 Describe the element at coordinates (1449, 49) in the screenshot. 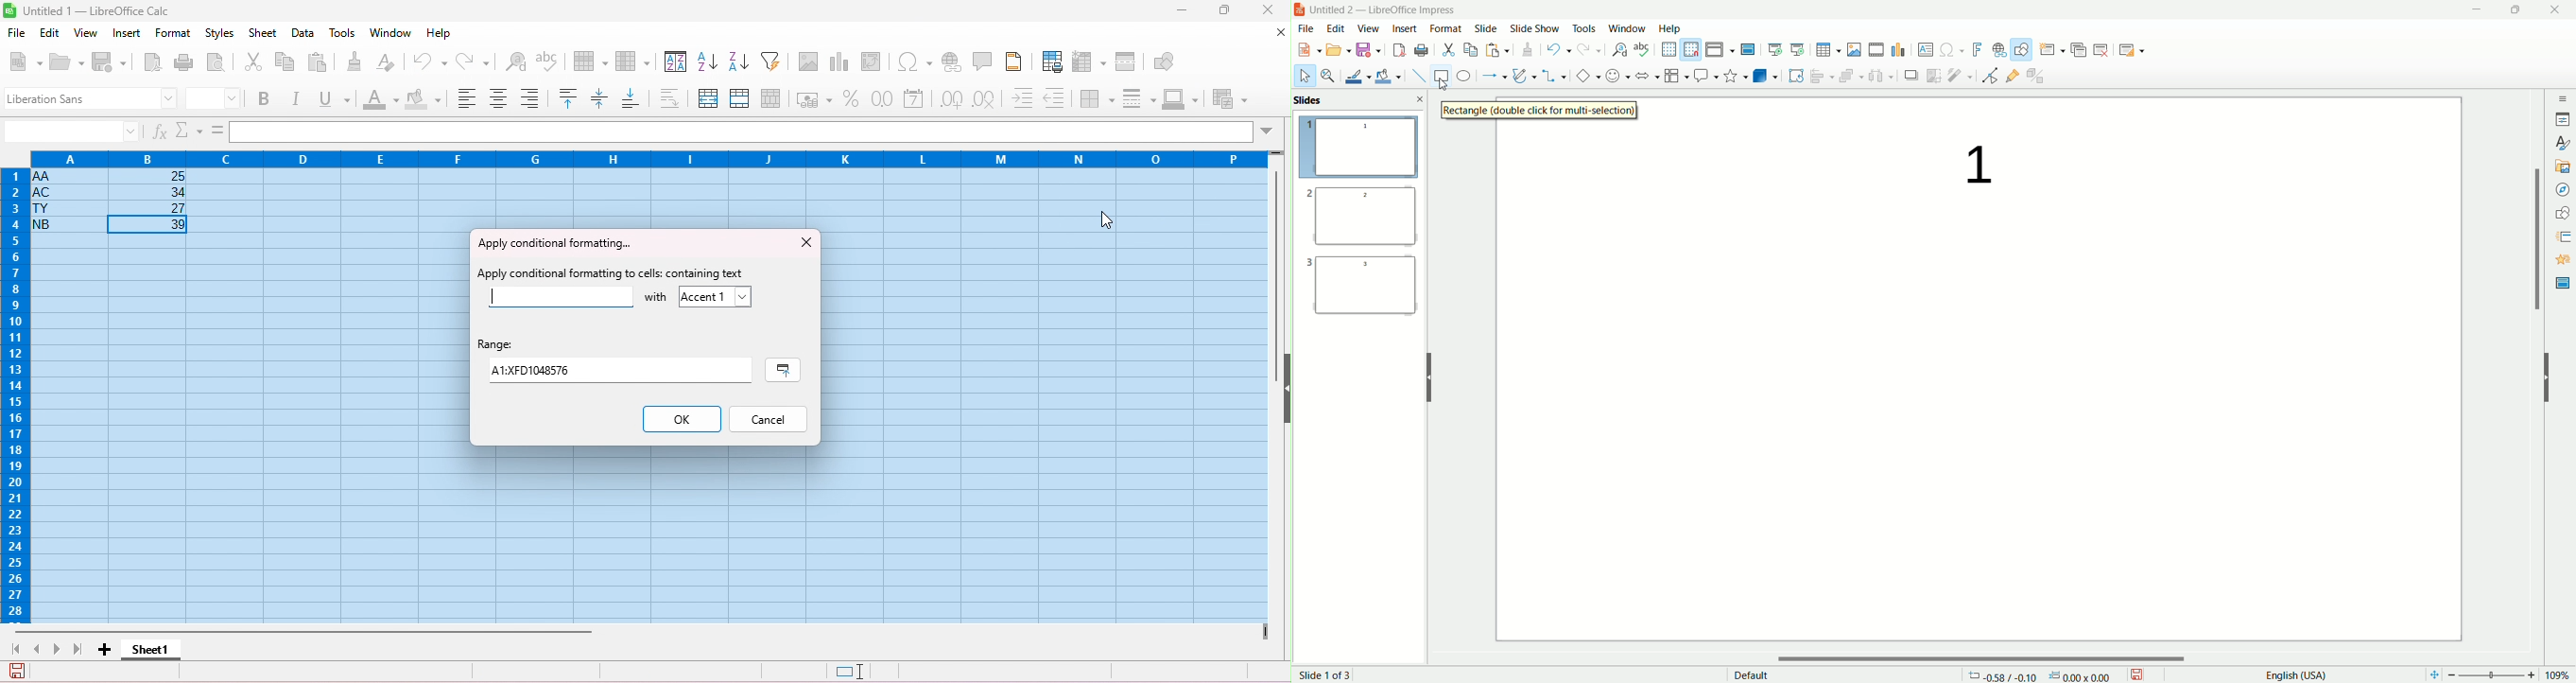

I see `cut` at that location.